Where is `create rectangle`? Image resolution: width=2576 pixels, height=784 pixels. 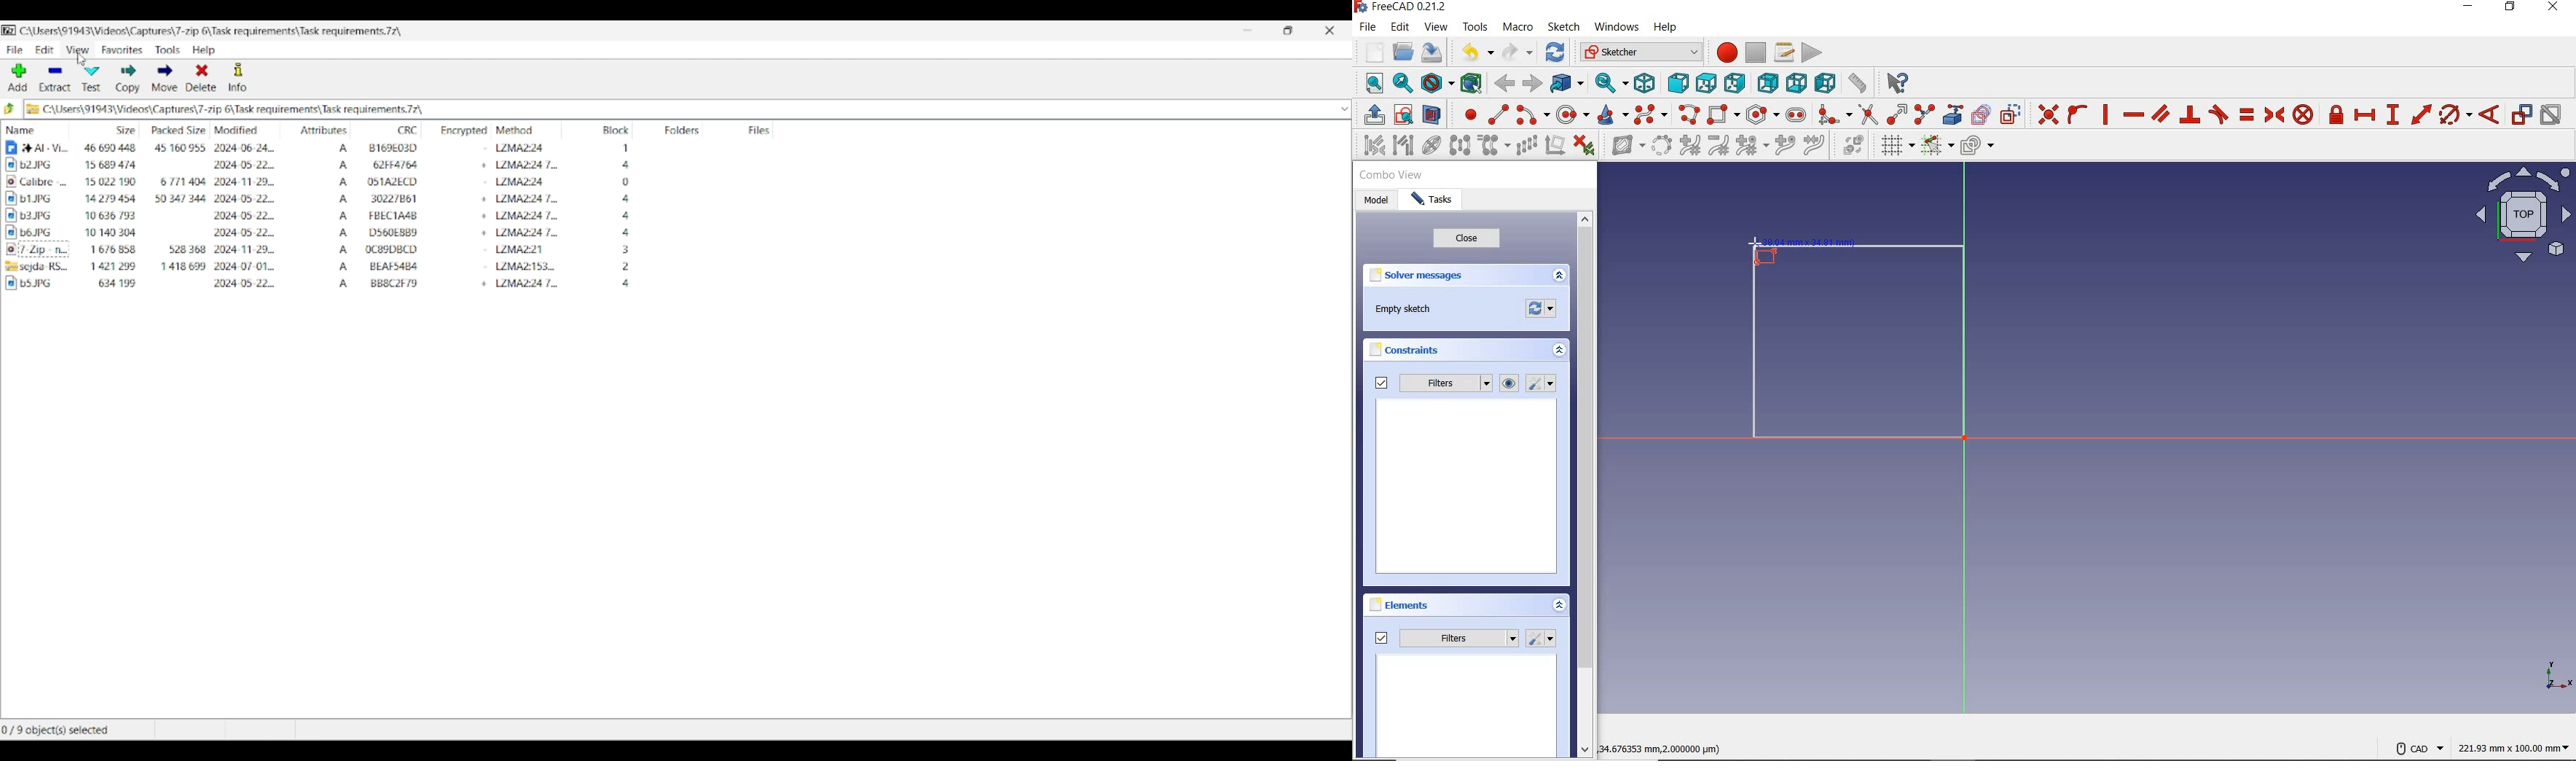
create rectangle is located at coordinates (1724, 114).